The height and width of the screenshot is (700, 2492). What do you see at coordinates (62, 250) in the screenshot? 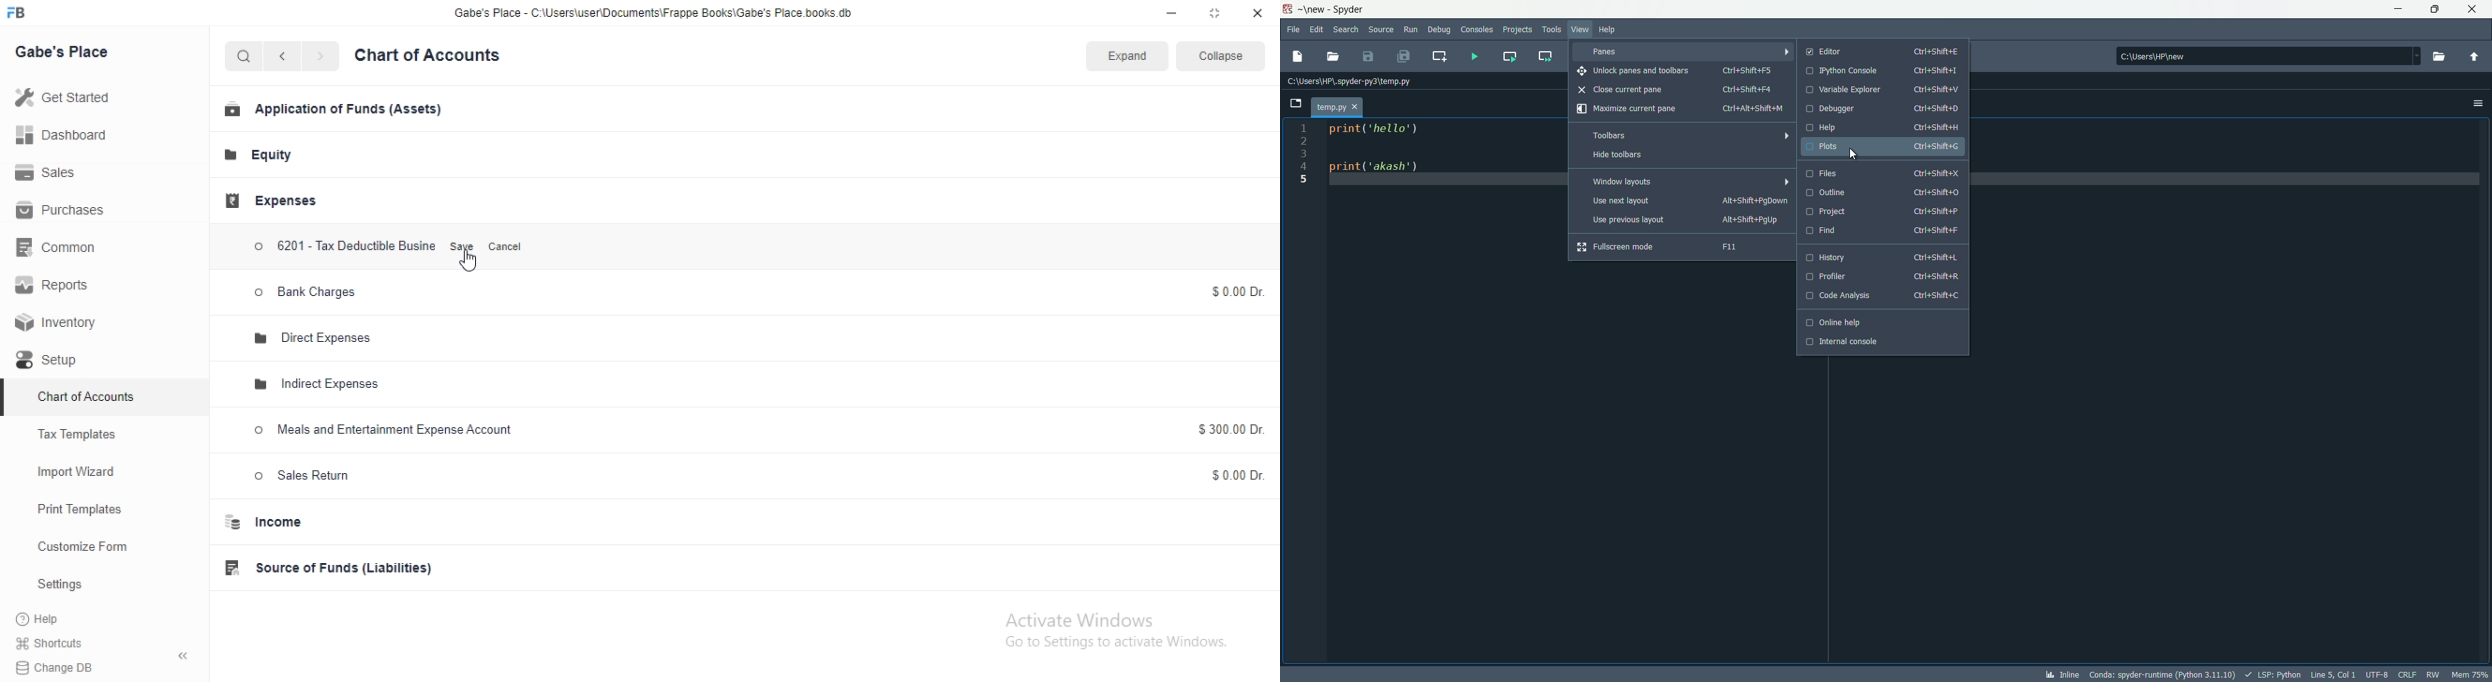
I see `Common` at bounding box center [62, 250].